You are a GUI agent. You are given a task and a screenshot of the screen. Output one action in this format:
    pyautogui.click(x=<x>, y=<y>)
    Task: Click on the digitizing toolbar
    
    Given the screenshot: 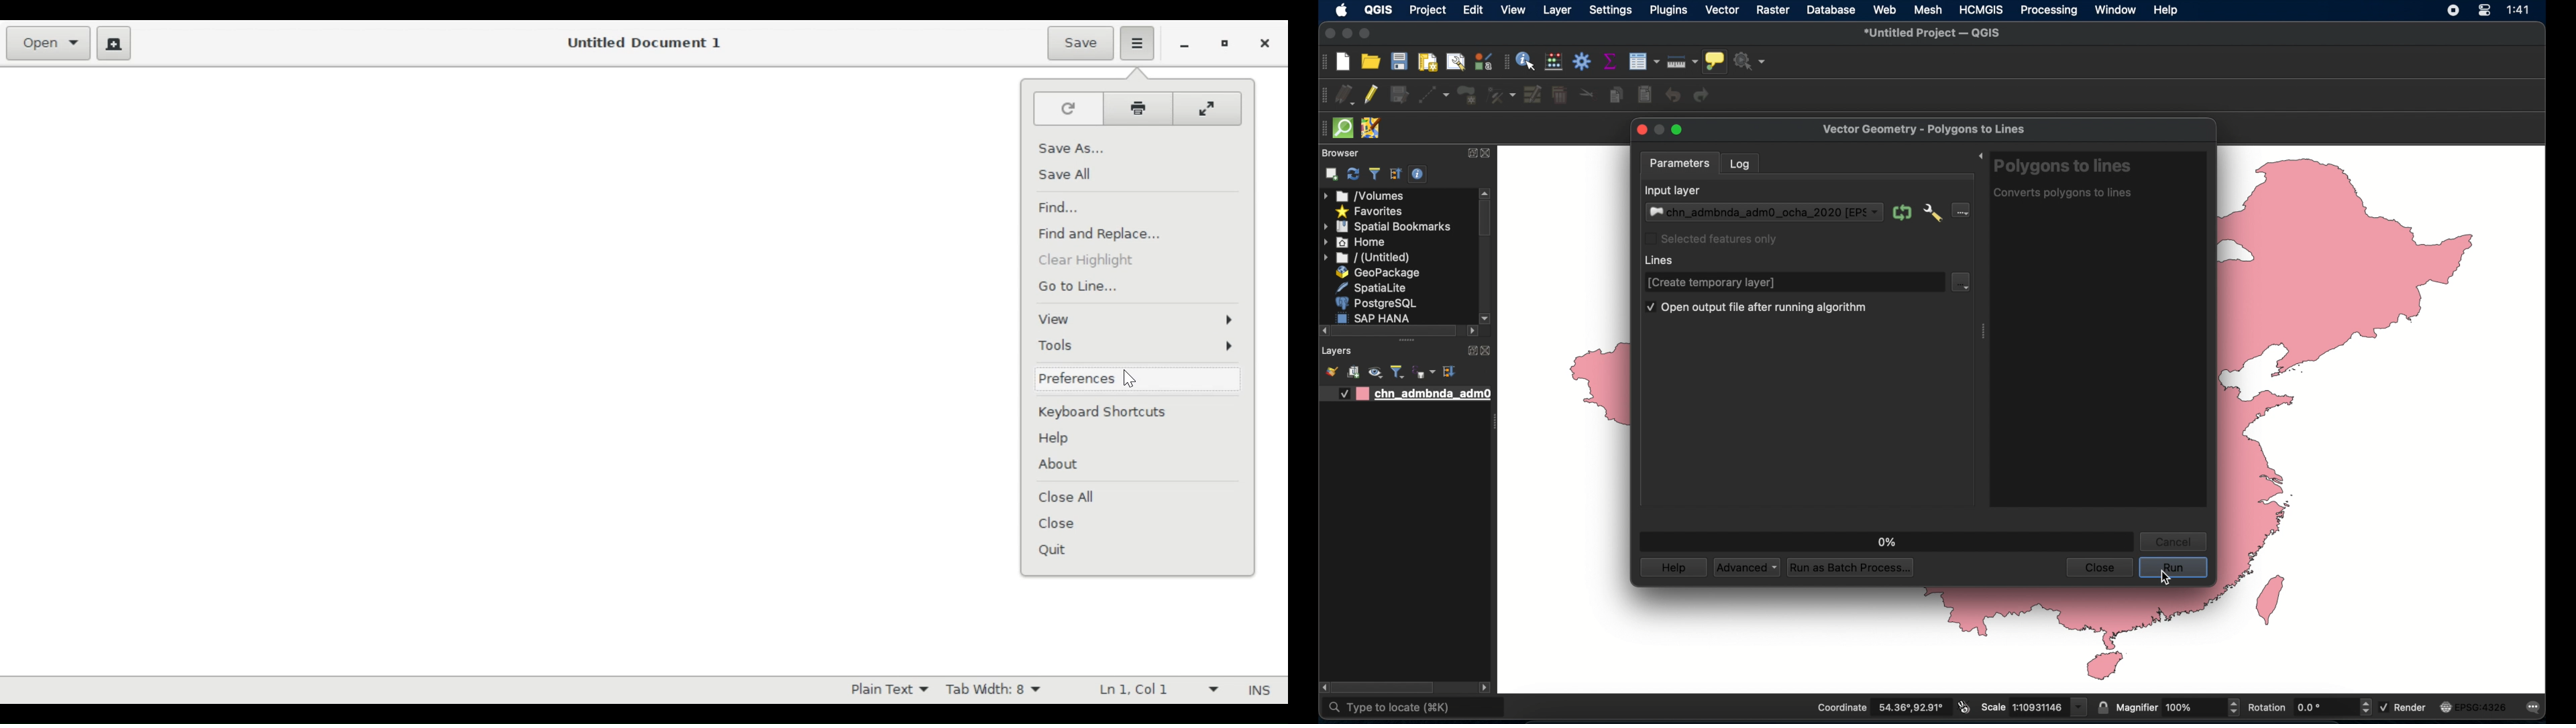 What is the action you would take?
    pyautogui.click(x=1324, y=95)
    